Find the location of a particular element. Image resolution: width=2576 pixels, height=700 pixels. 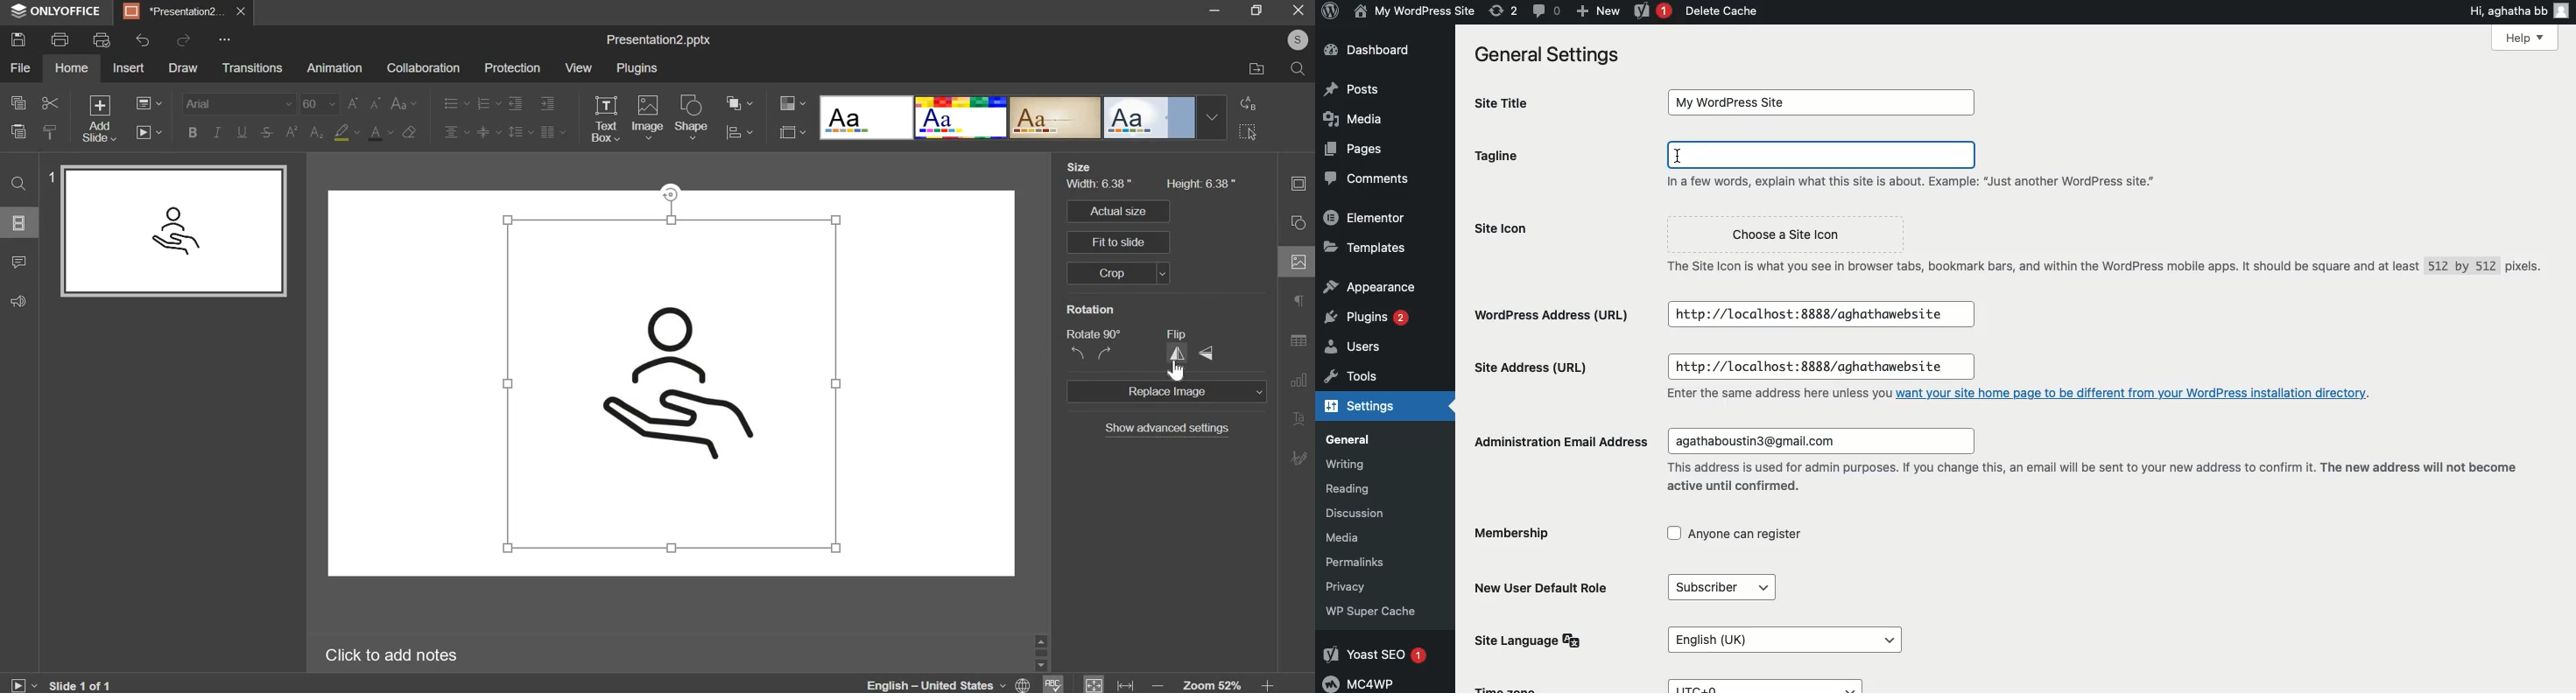

shapes is located at coordinates (691, 117).